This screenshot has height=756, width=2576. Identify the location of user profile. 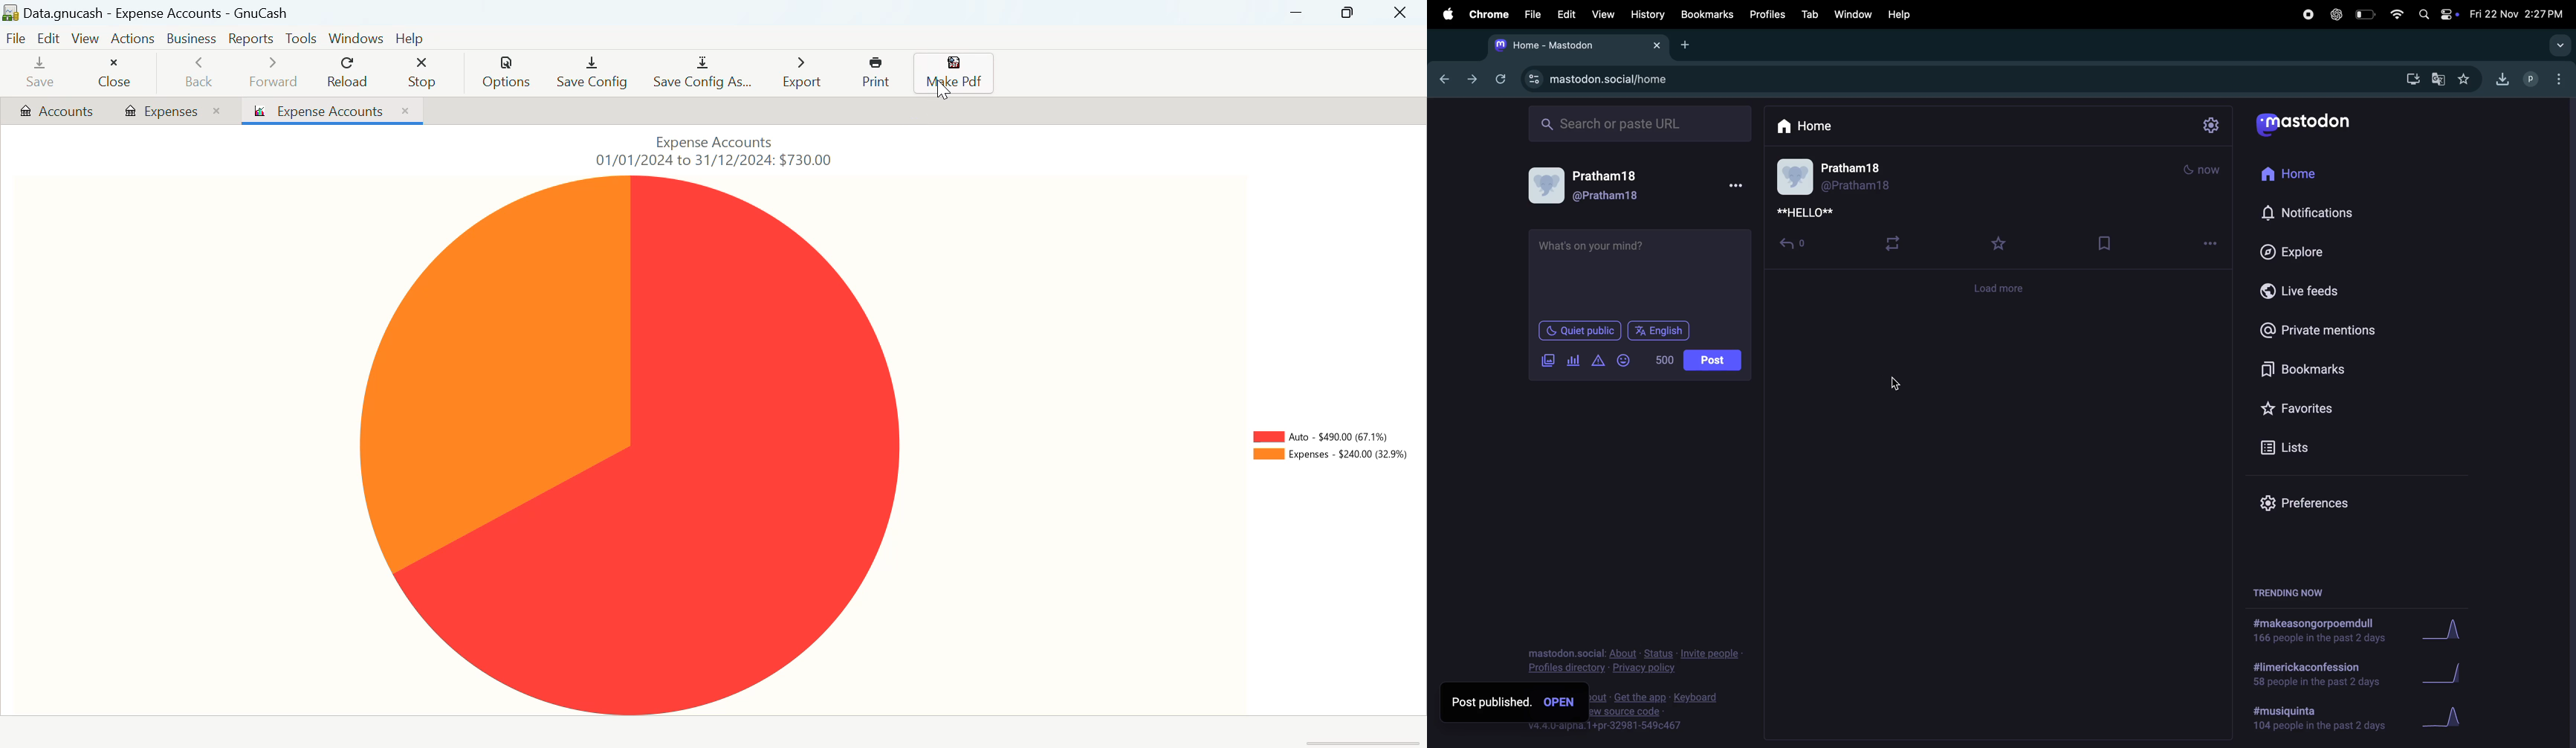
(1795, 178).